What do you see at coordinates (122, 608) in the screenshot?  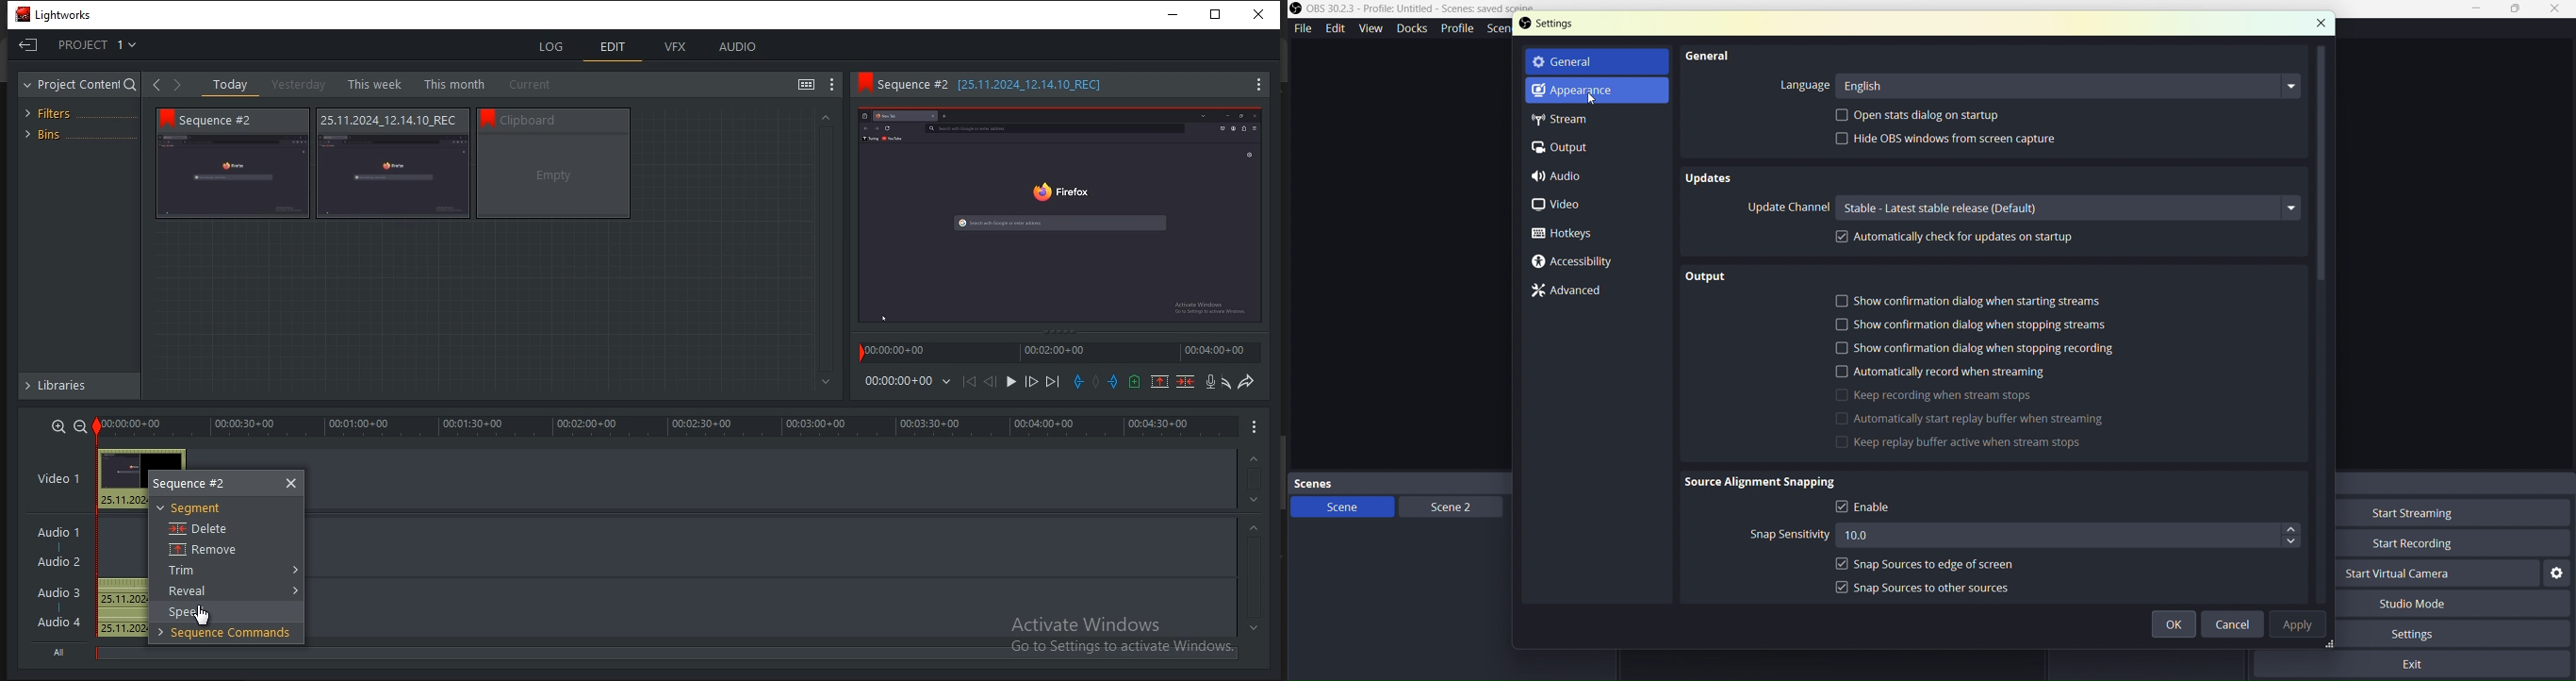 I see `25.11.2024_12.14, 25.11.2024_12.14` at bounding box center [122, 608].